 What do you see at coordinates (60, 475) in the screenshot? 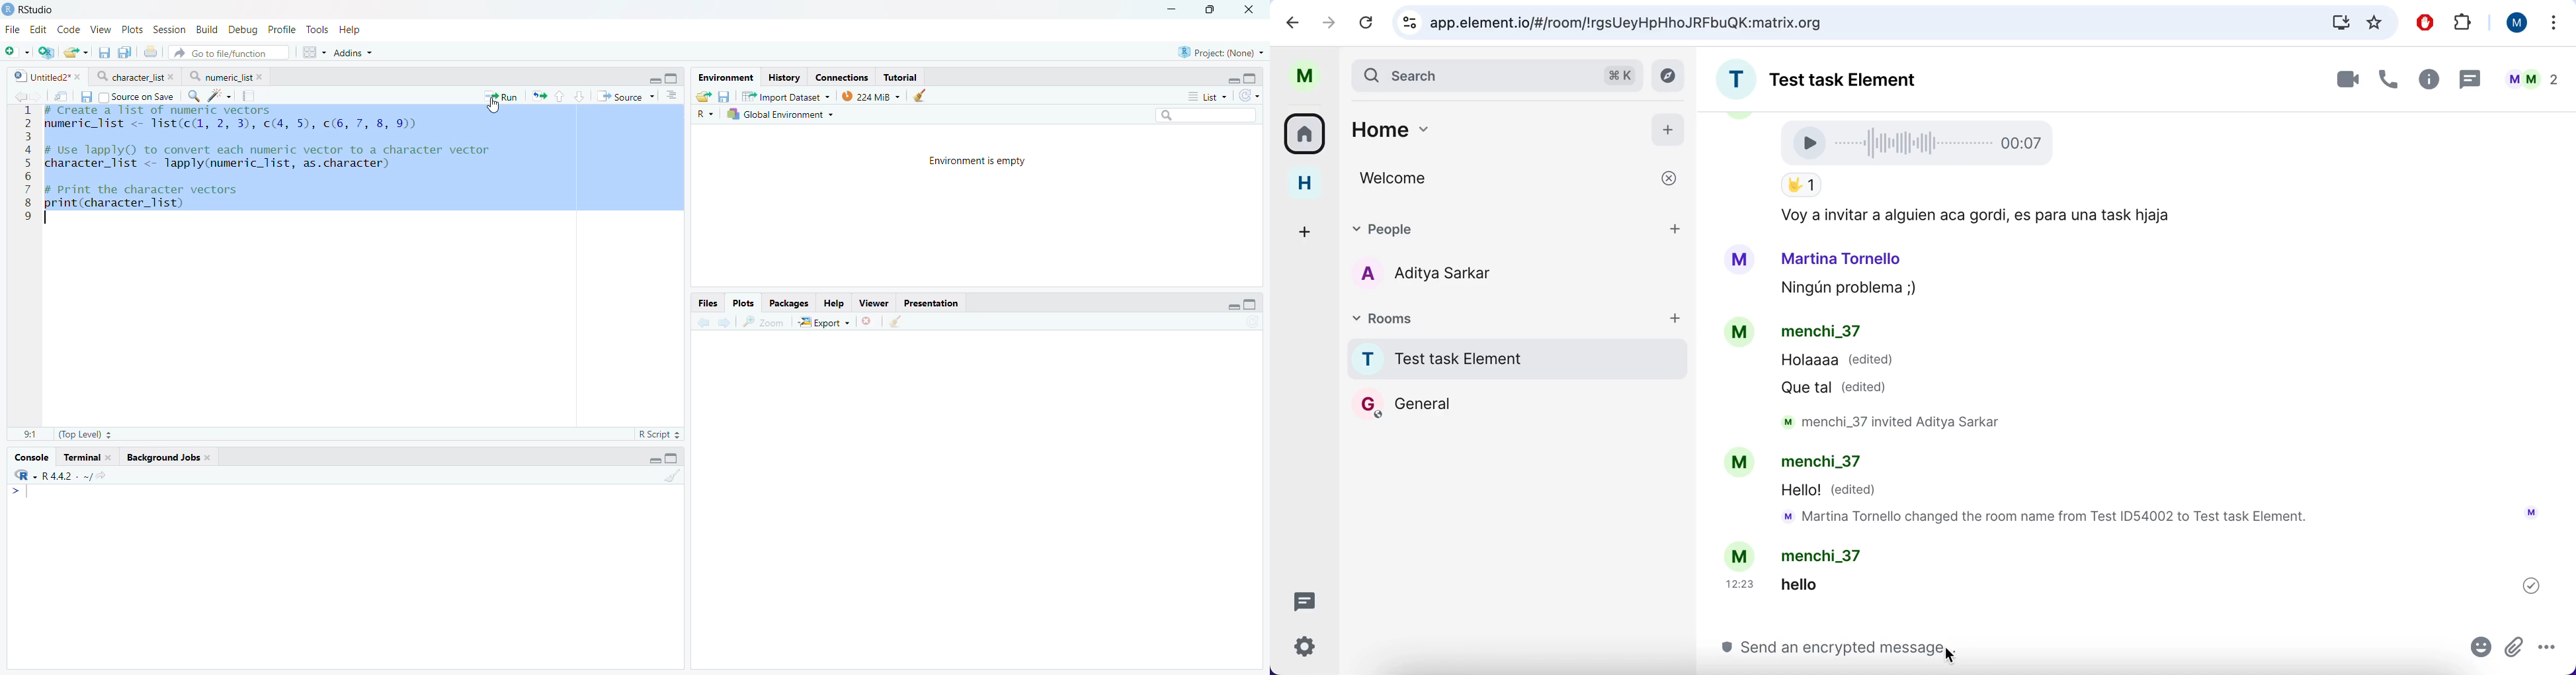
I see `R 4.4.2- ~/` at bounding box center [60, 475].